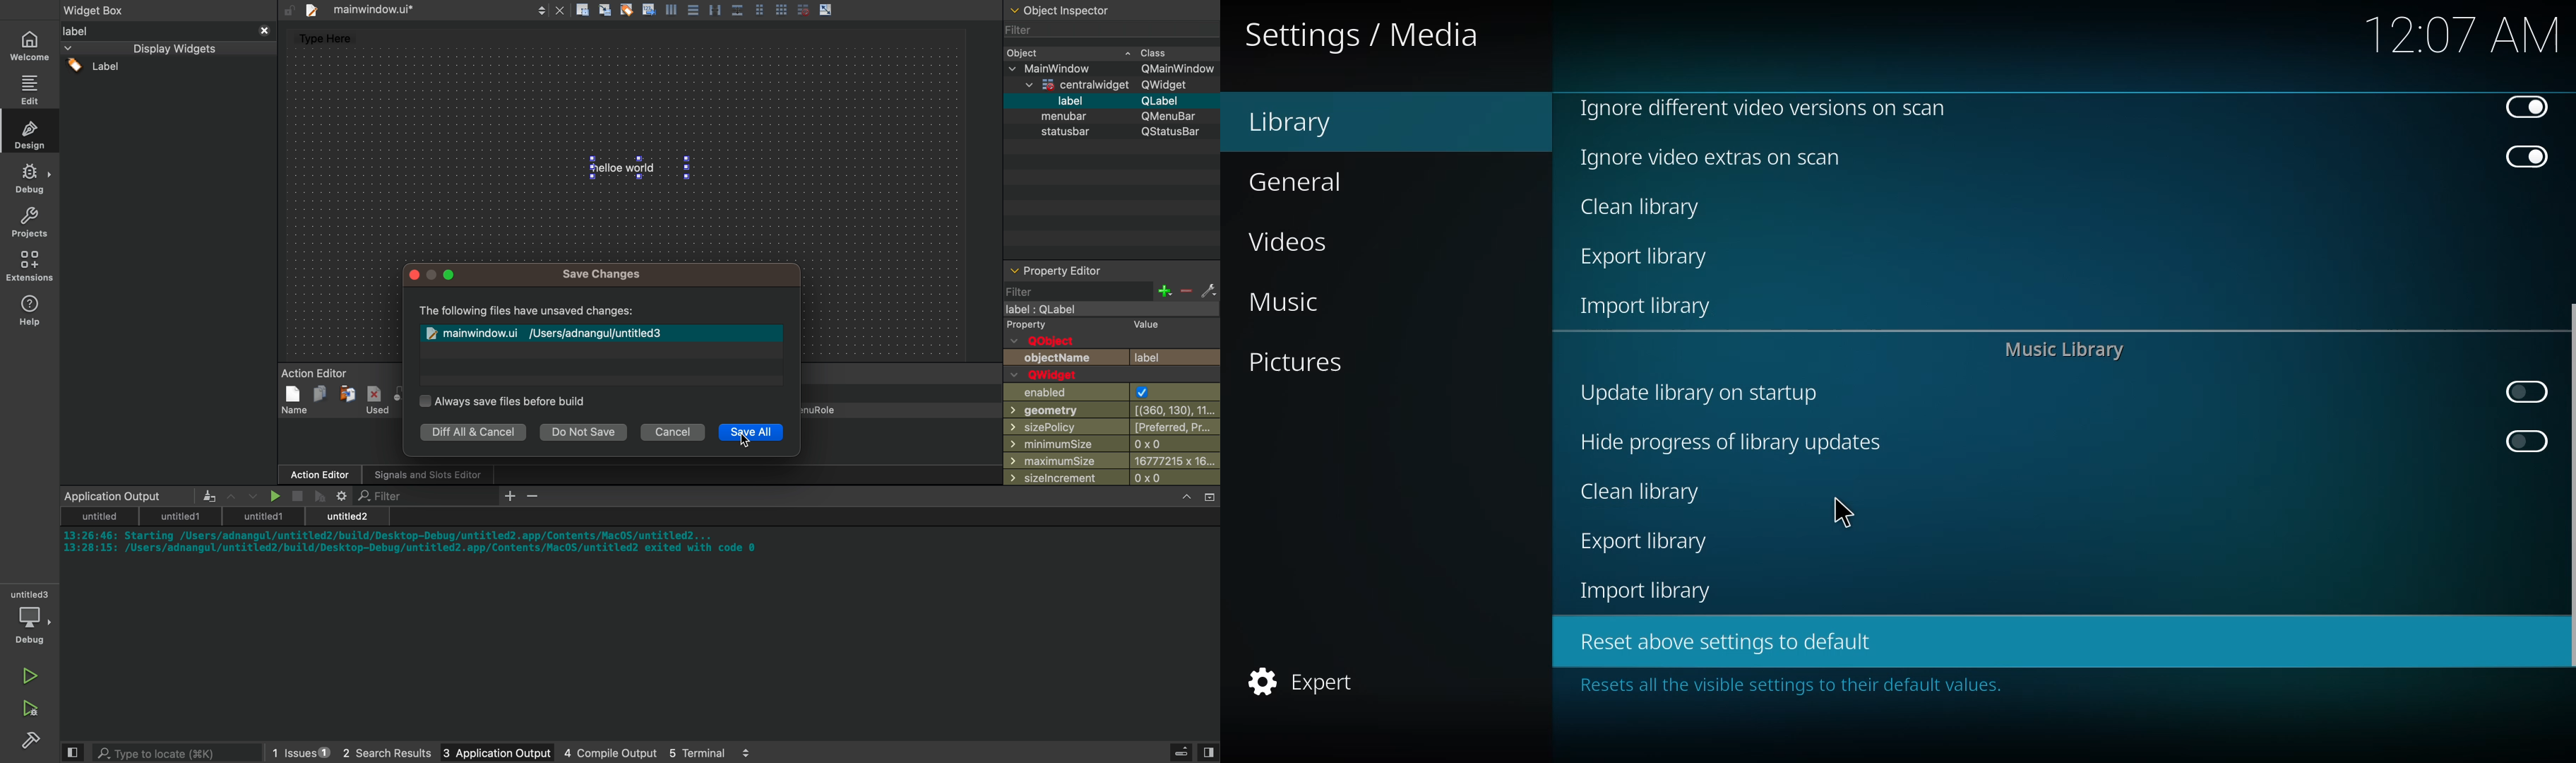 The width and height of the screenshot is (2576, 784). What do you see at coordinates (1696, 391) in the screenshot?
I see `update library` at bounding box center [1696, 391].